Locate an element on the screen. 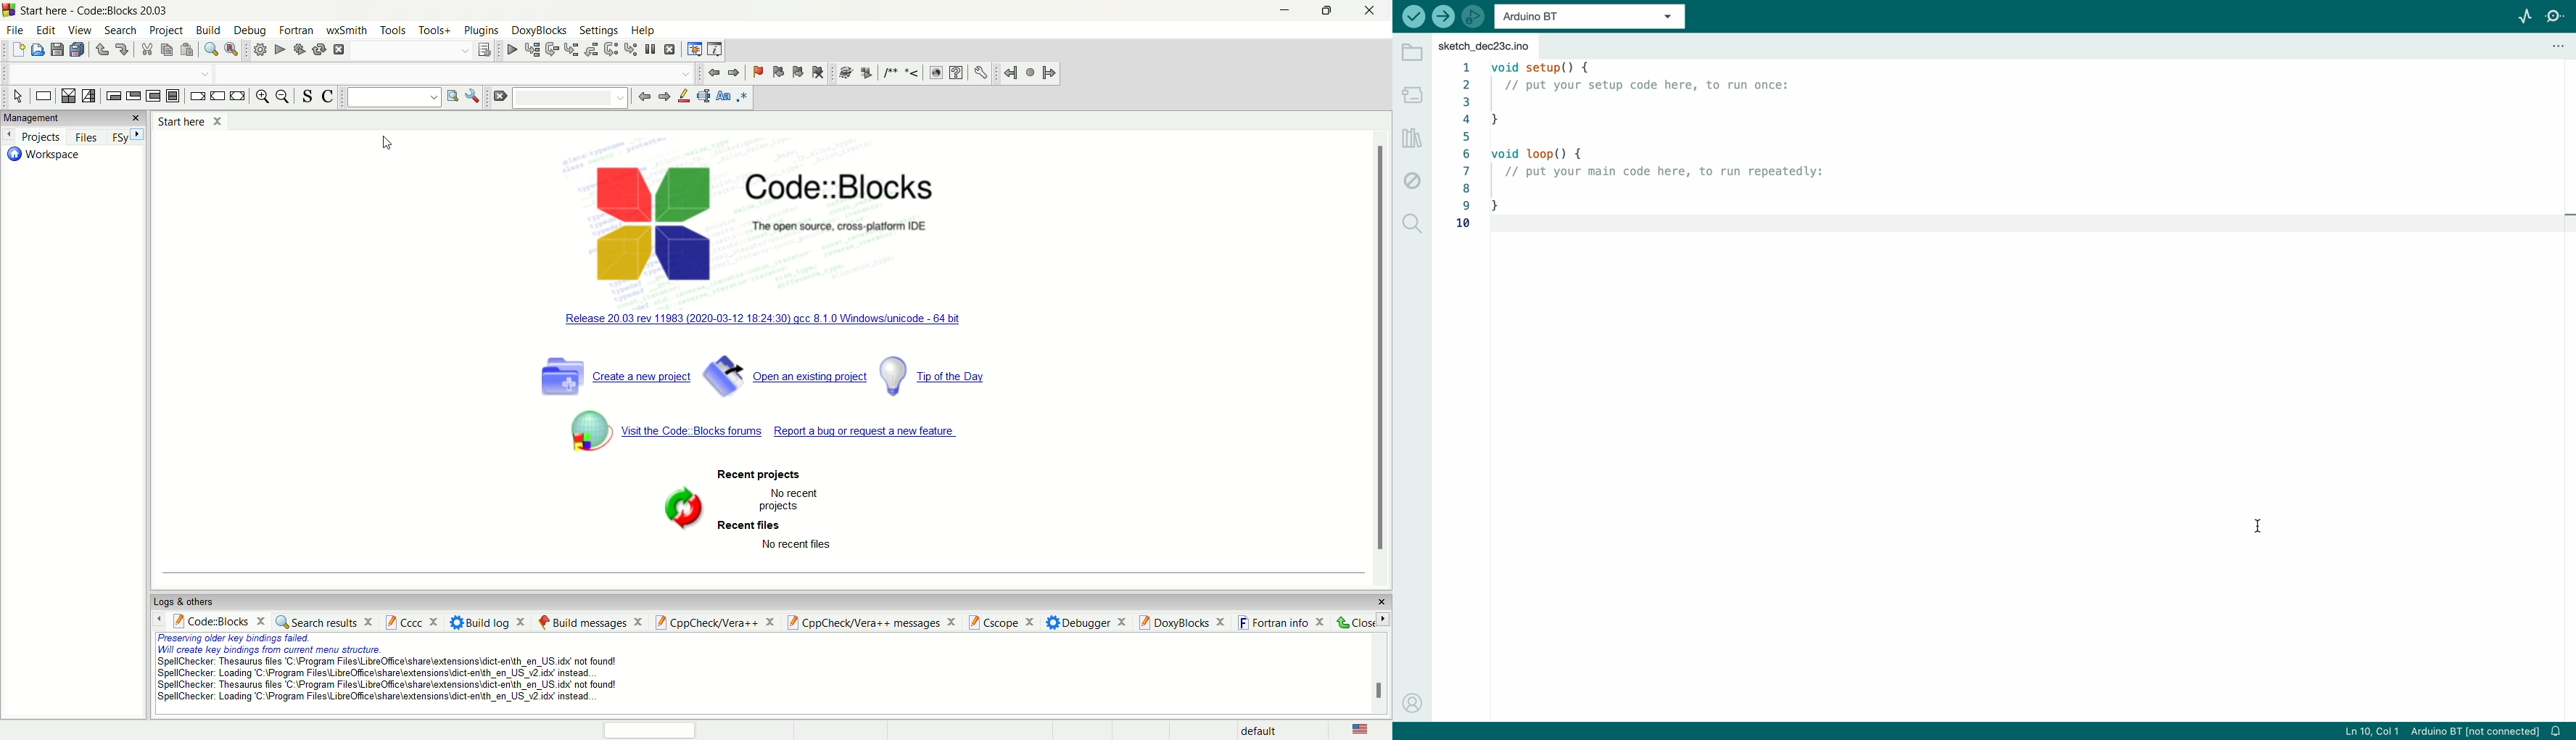  close is located at coordinates (1363, 622).